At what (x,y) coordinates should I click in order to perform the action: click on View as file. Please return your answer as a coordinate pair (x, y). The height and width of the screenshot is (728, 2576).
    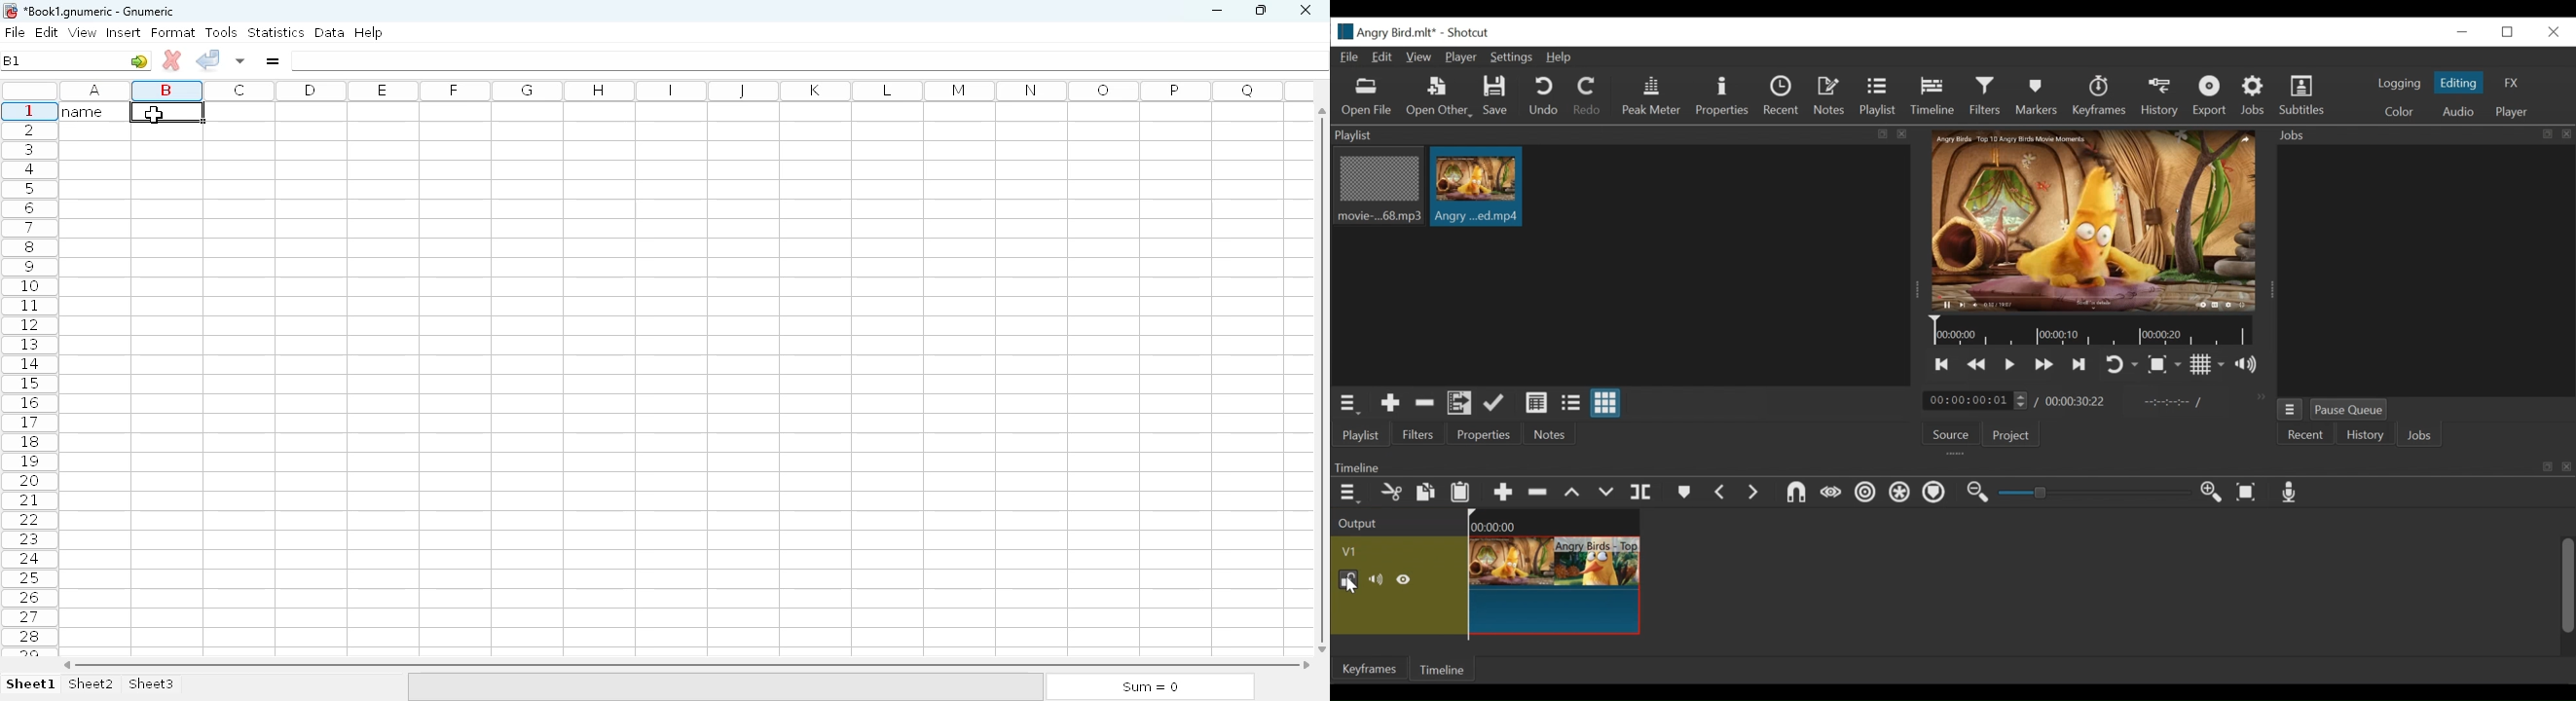
    Looking at the image, I should click on (1573, 405).